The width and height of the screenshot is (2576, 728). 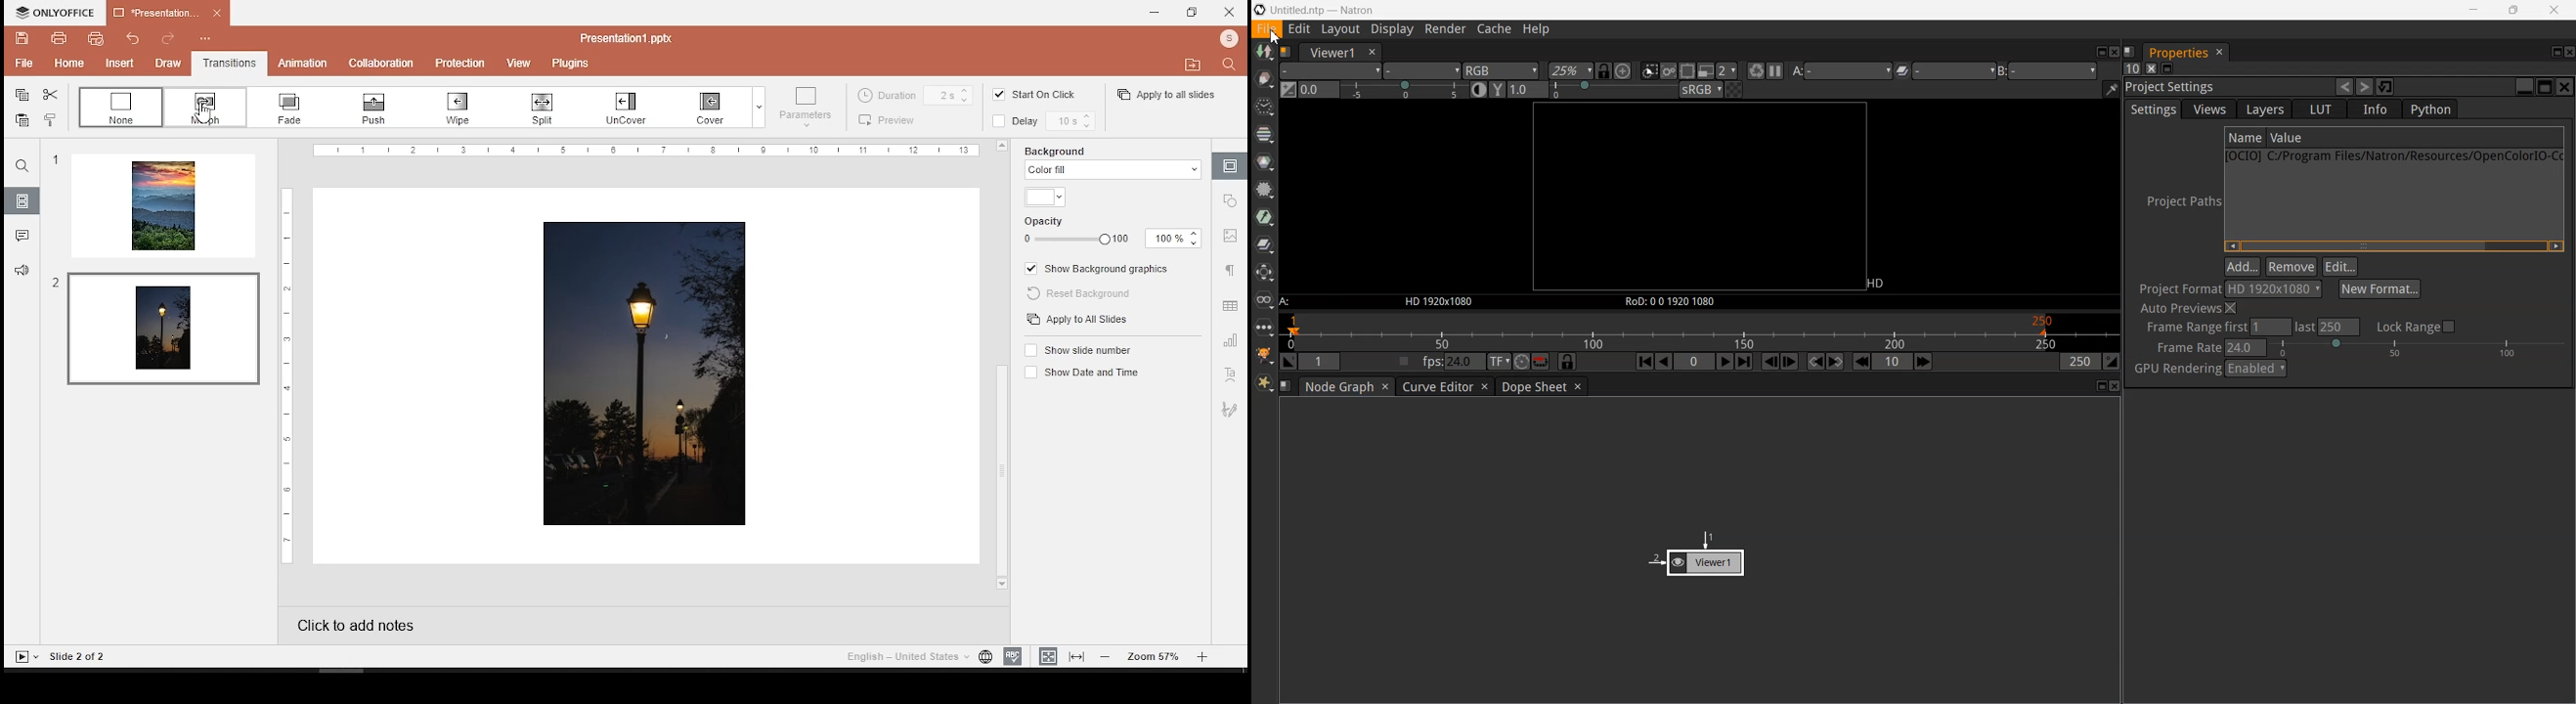 I want to click on quick print, so click(x=67, y=63).